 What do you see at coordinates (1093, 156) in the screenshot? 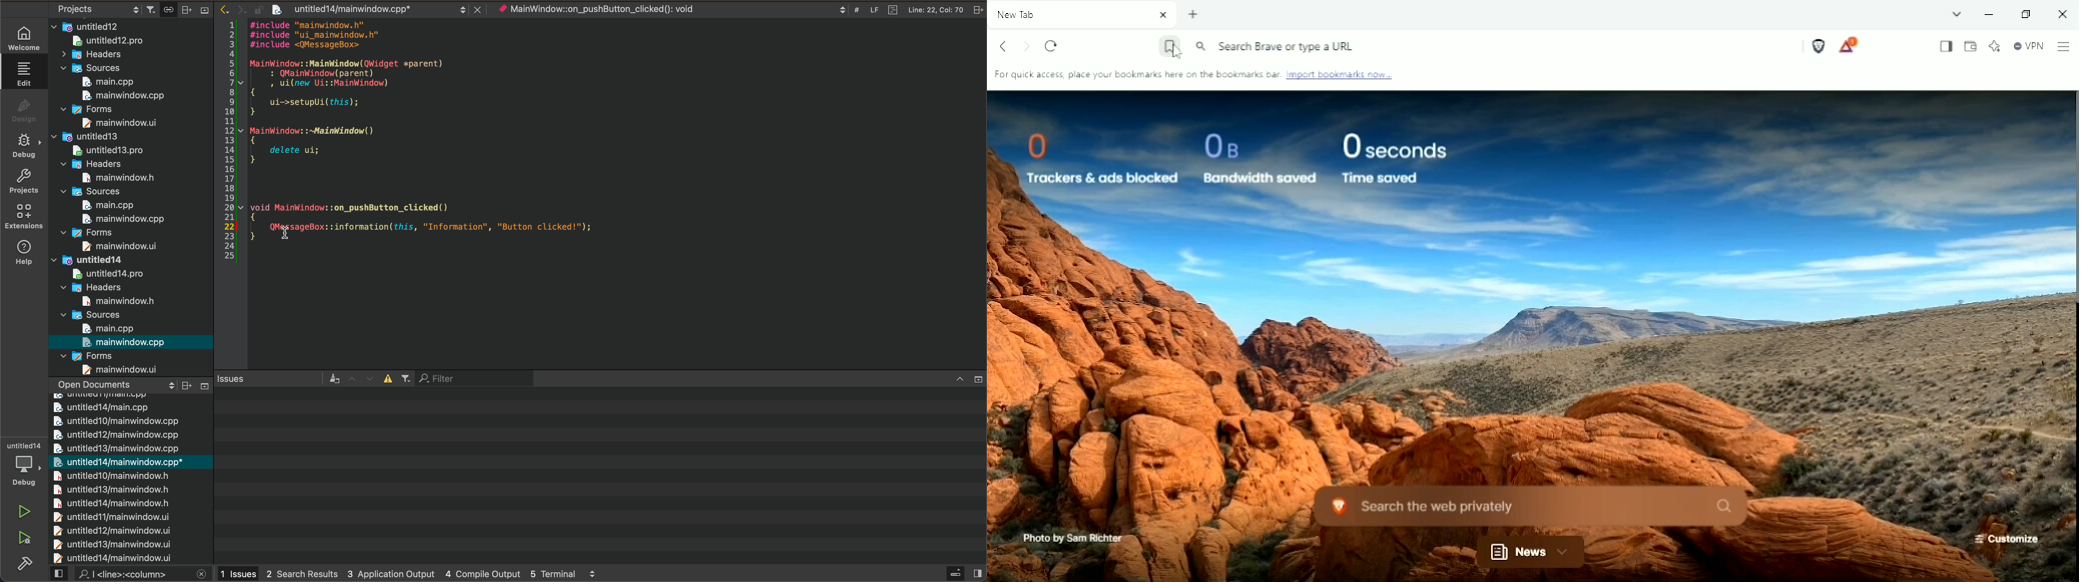
I see `0 Trackers & ads blocked` at bounding box center [1093, 156].